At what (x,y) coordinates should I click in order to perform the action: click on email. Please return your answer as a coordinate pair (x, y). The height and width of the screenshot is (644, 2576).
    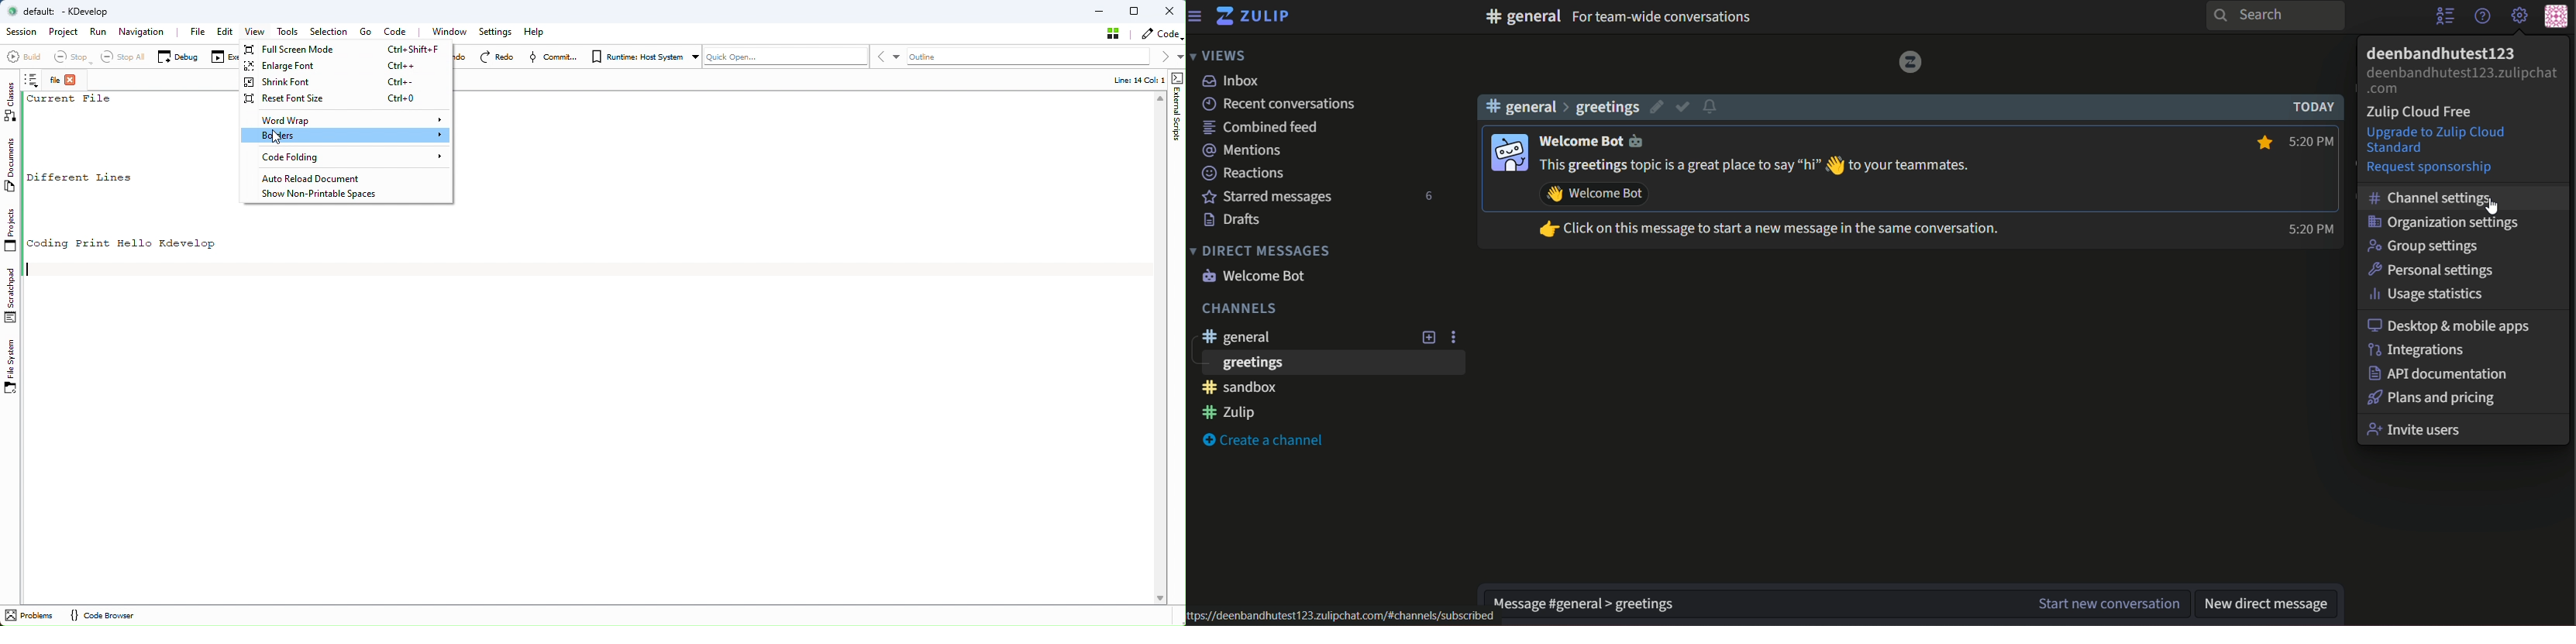
    Looking at the image, I should click on (2463, 80).